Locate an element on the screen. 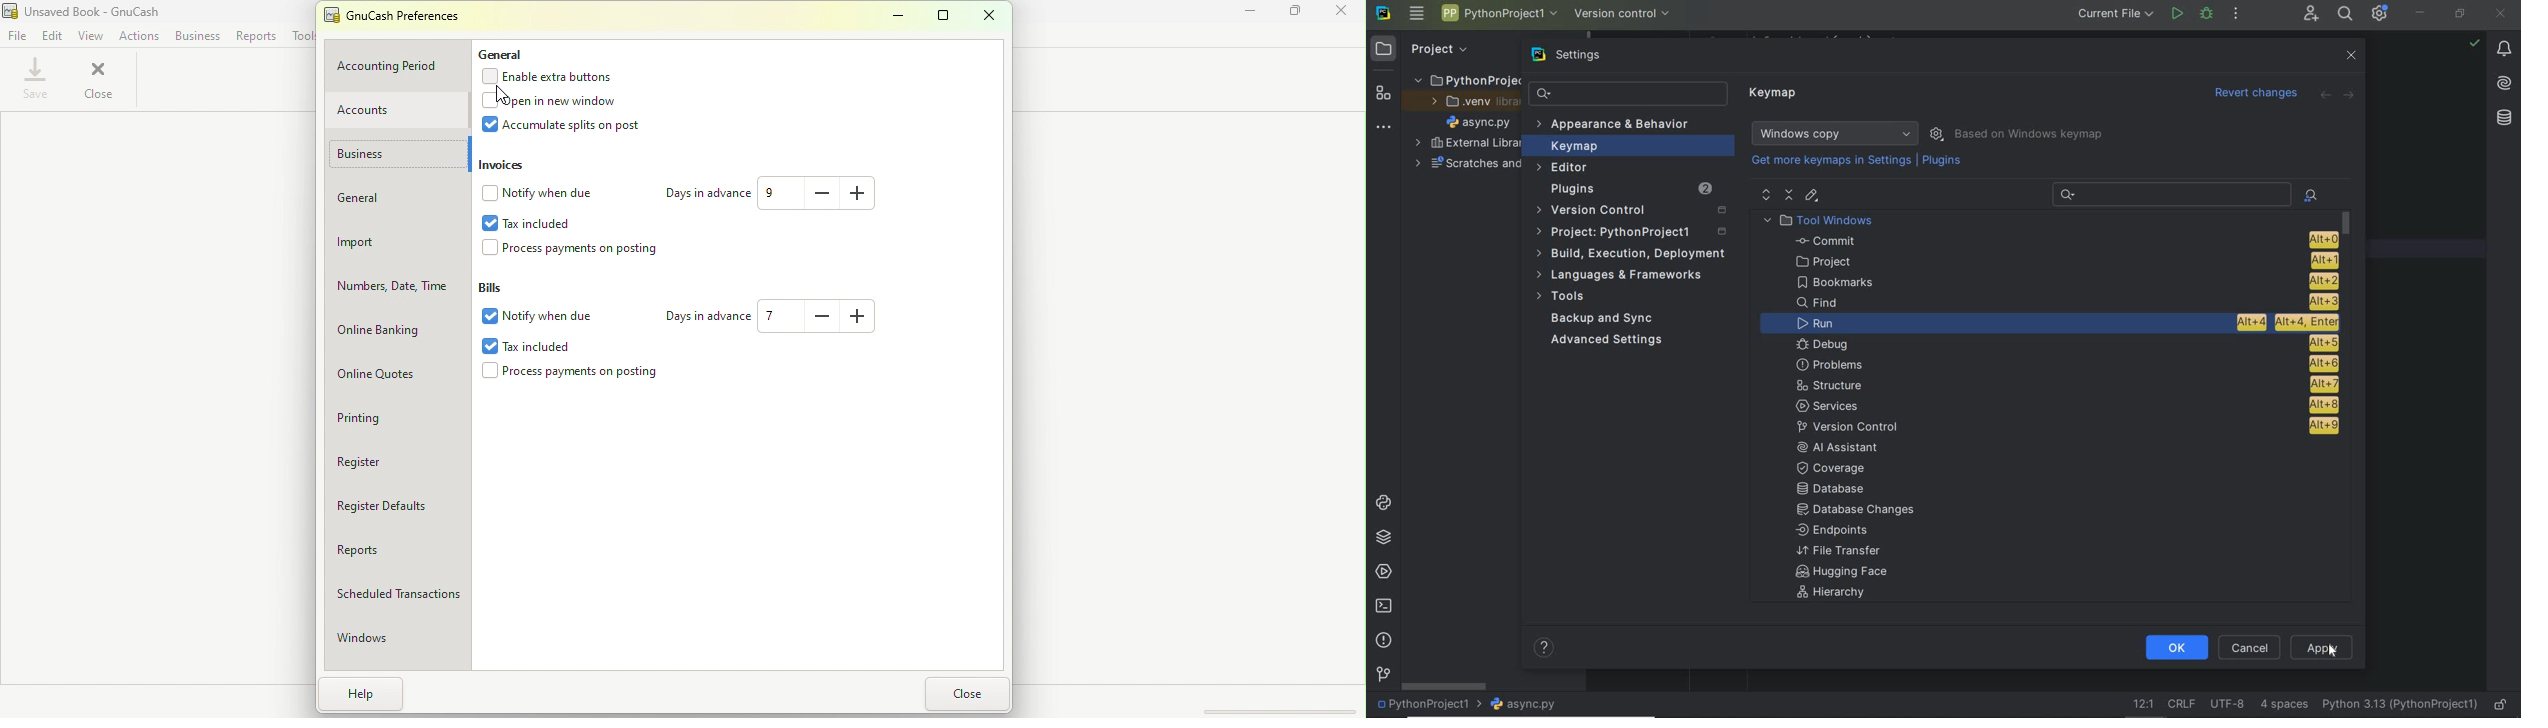 The image size is (2548, 728). File Transfer is located at coordinates (1839, 551).